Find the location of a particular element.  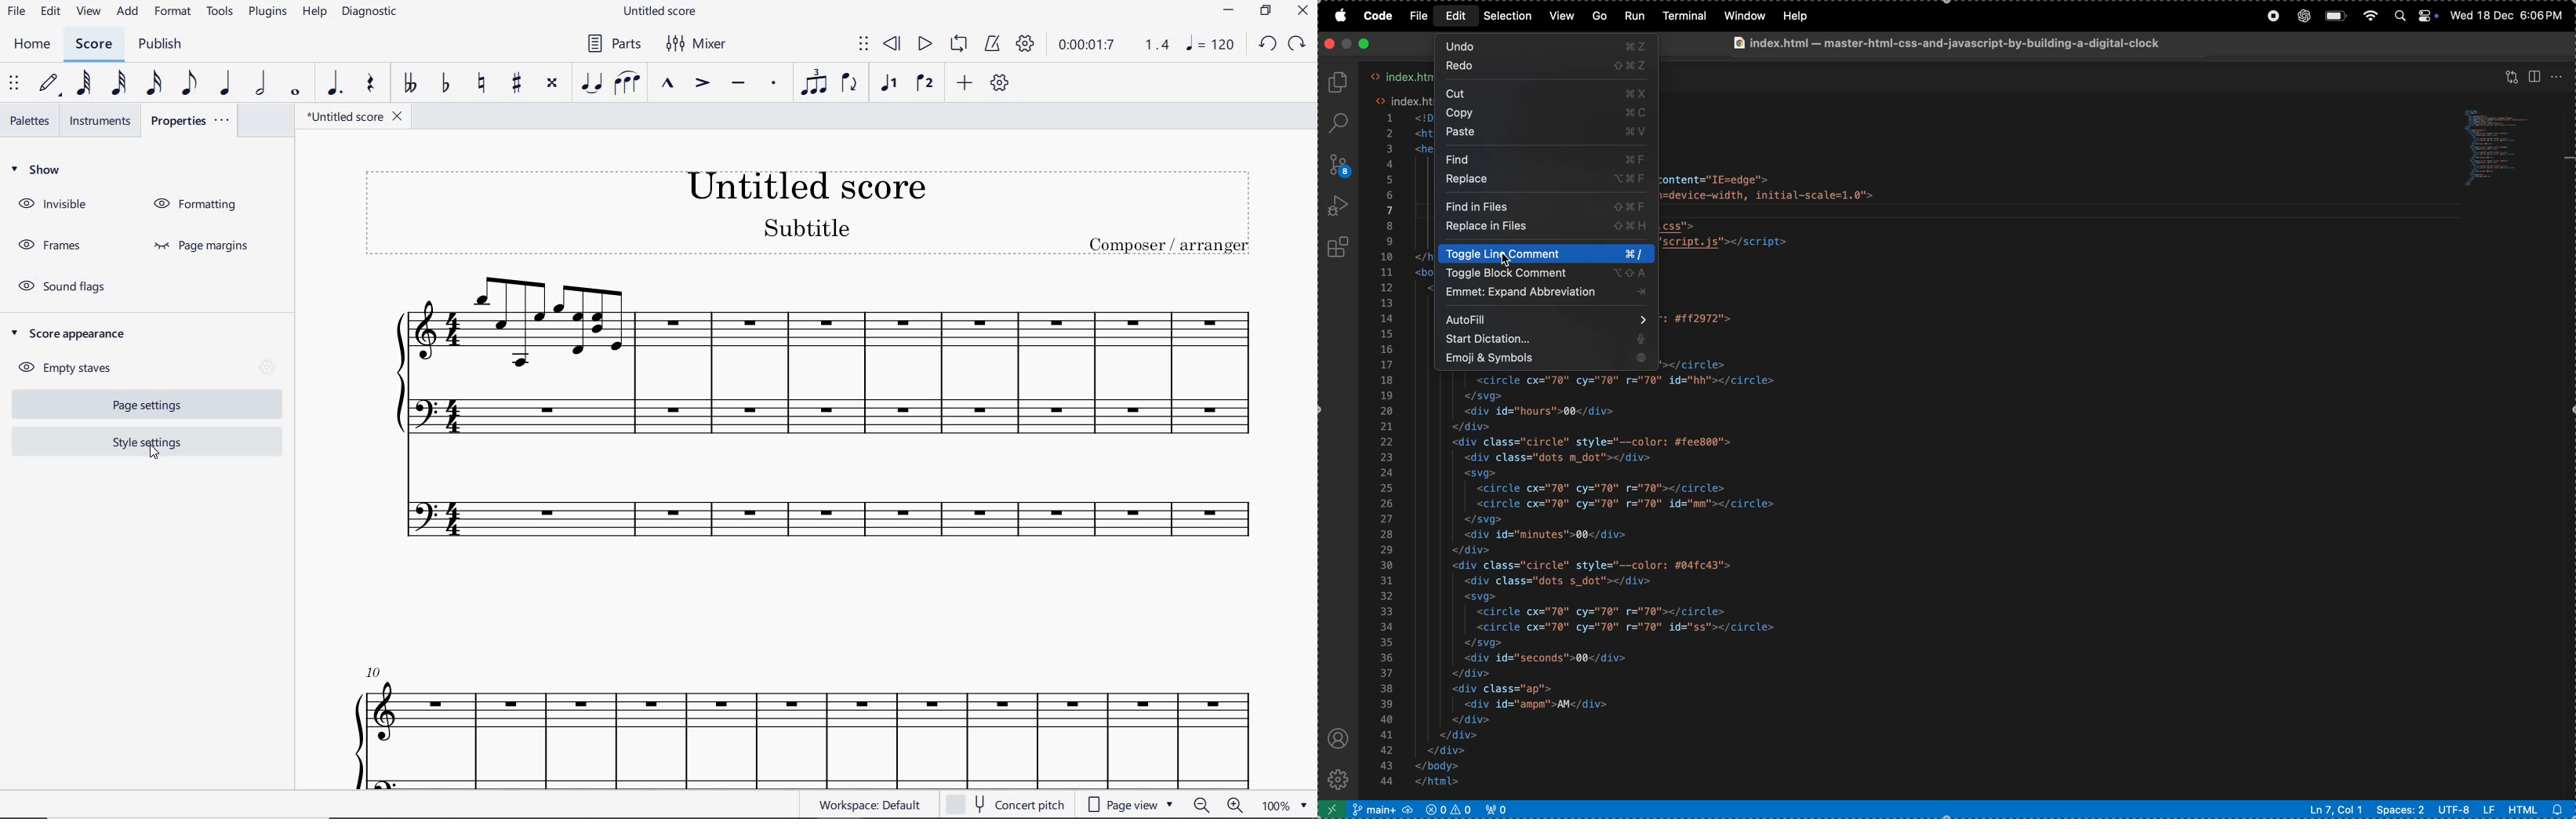

TOGGLE FLAT is located at coordinates (445, 82).